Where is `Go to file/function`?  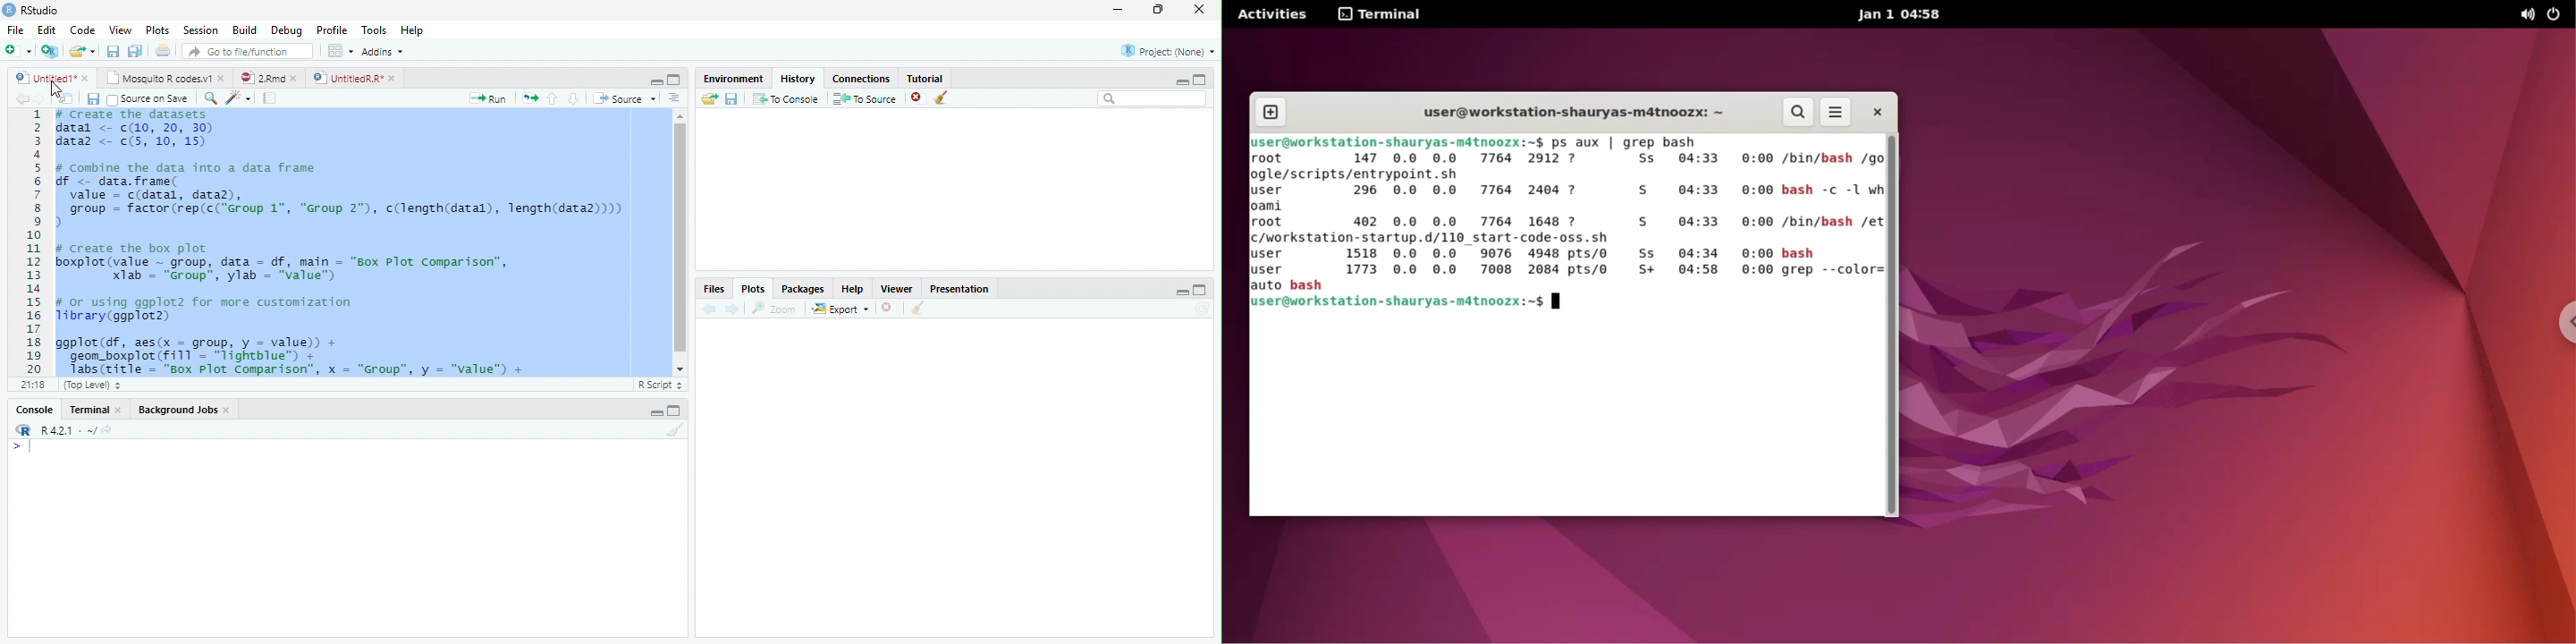 Go to file/function is located at coordinates (249, 51).